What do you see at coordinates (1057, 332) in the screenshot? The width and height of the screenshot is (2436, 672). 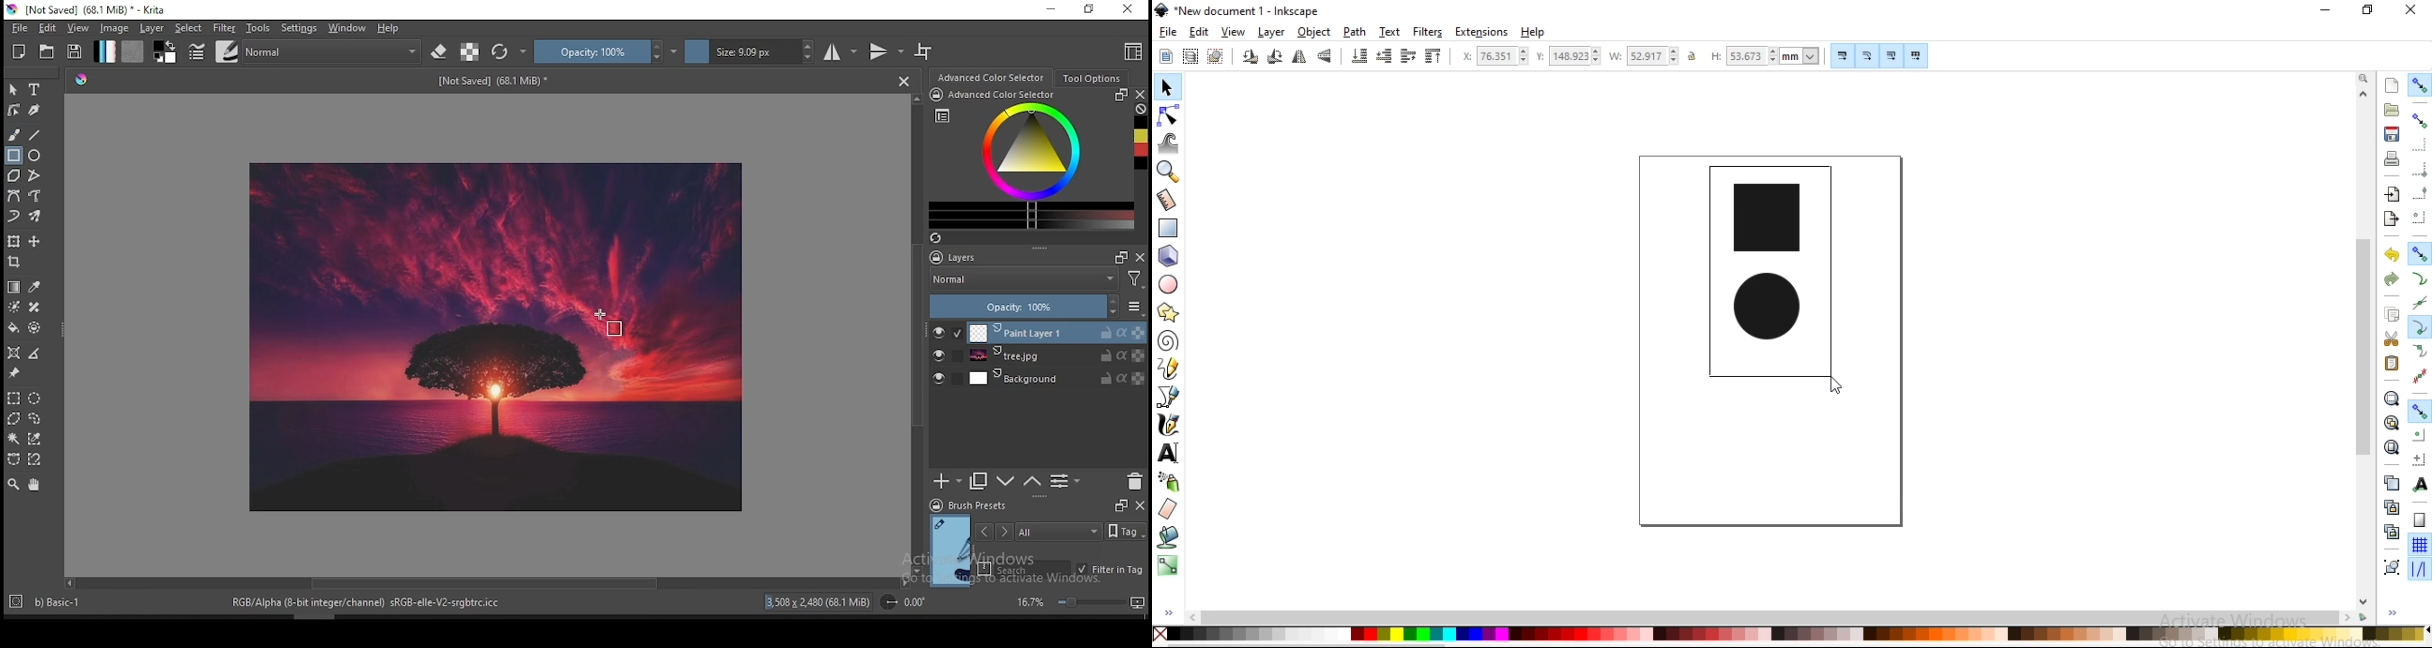 I see `layer` at bounding box center [1057, 332].